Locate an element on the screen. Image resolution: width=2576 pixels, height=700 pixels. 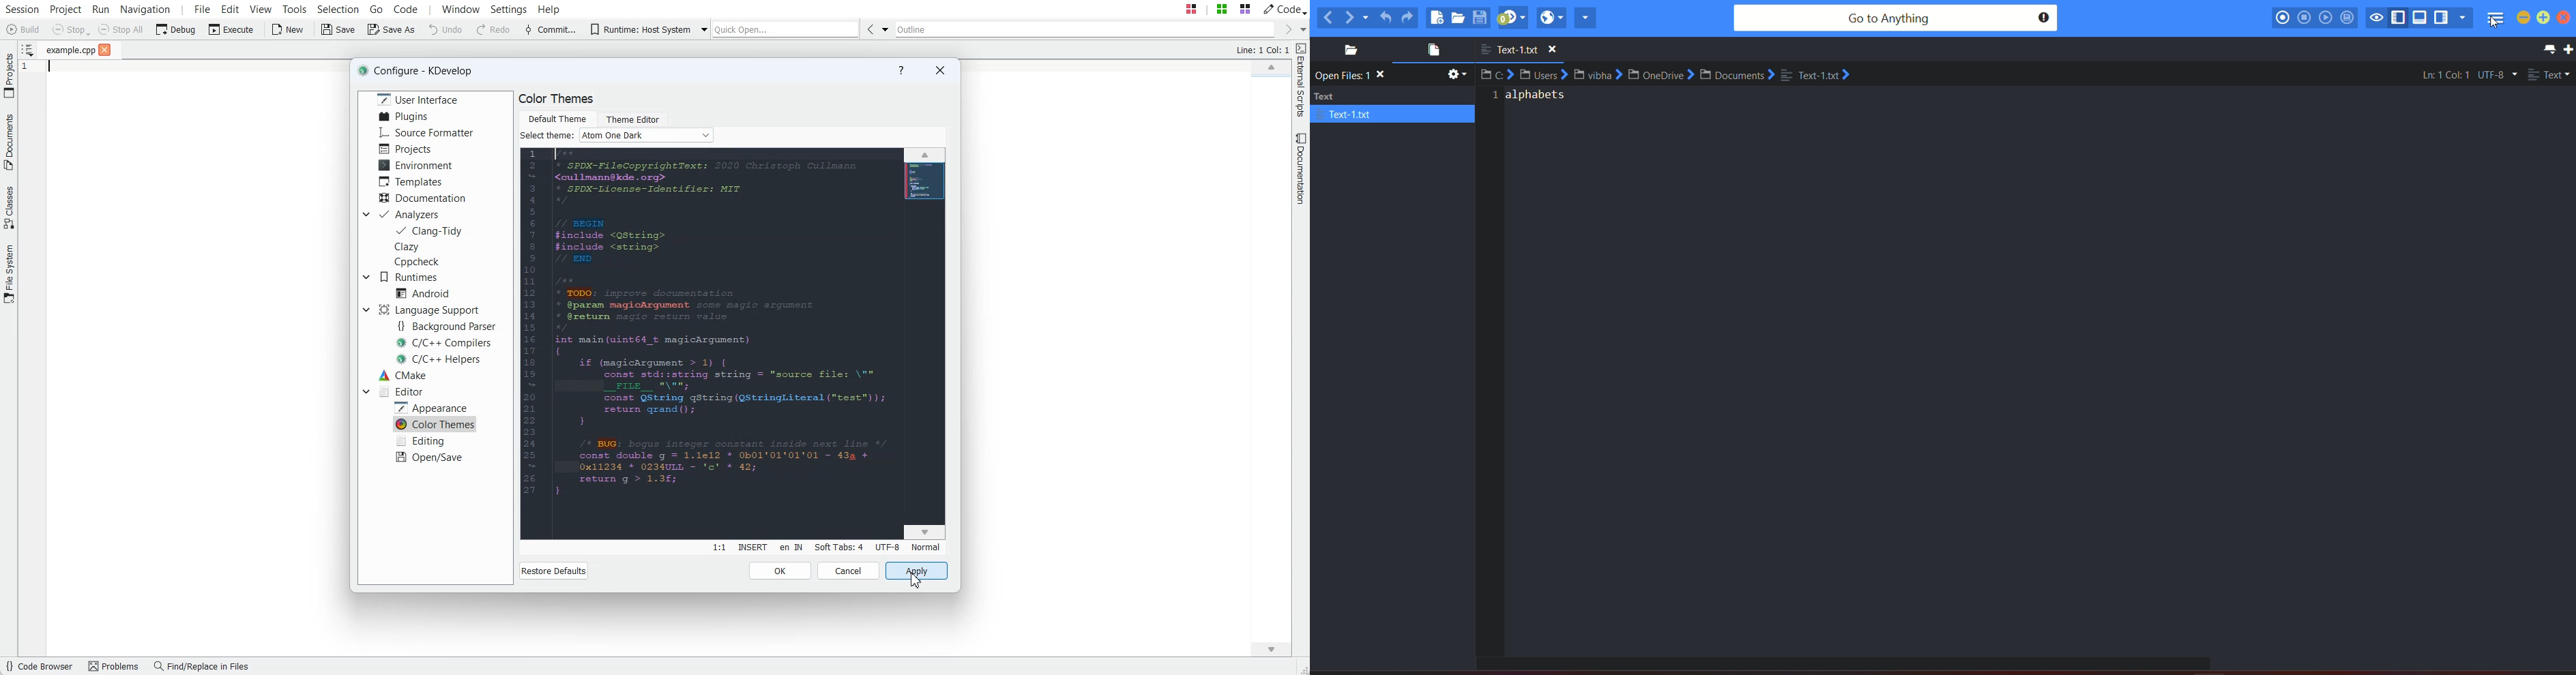
redo is located at coordinates (1408, 17).